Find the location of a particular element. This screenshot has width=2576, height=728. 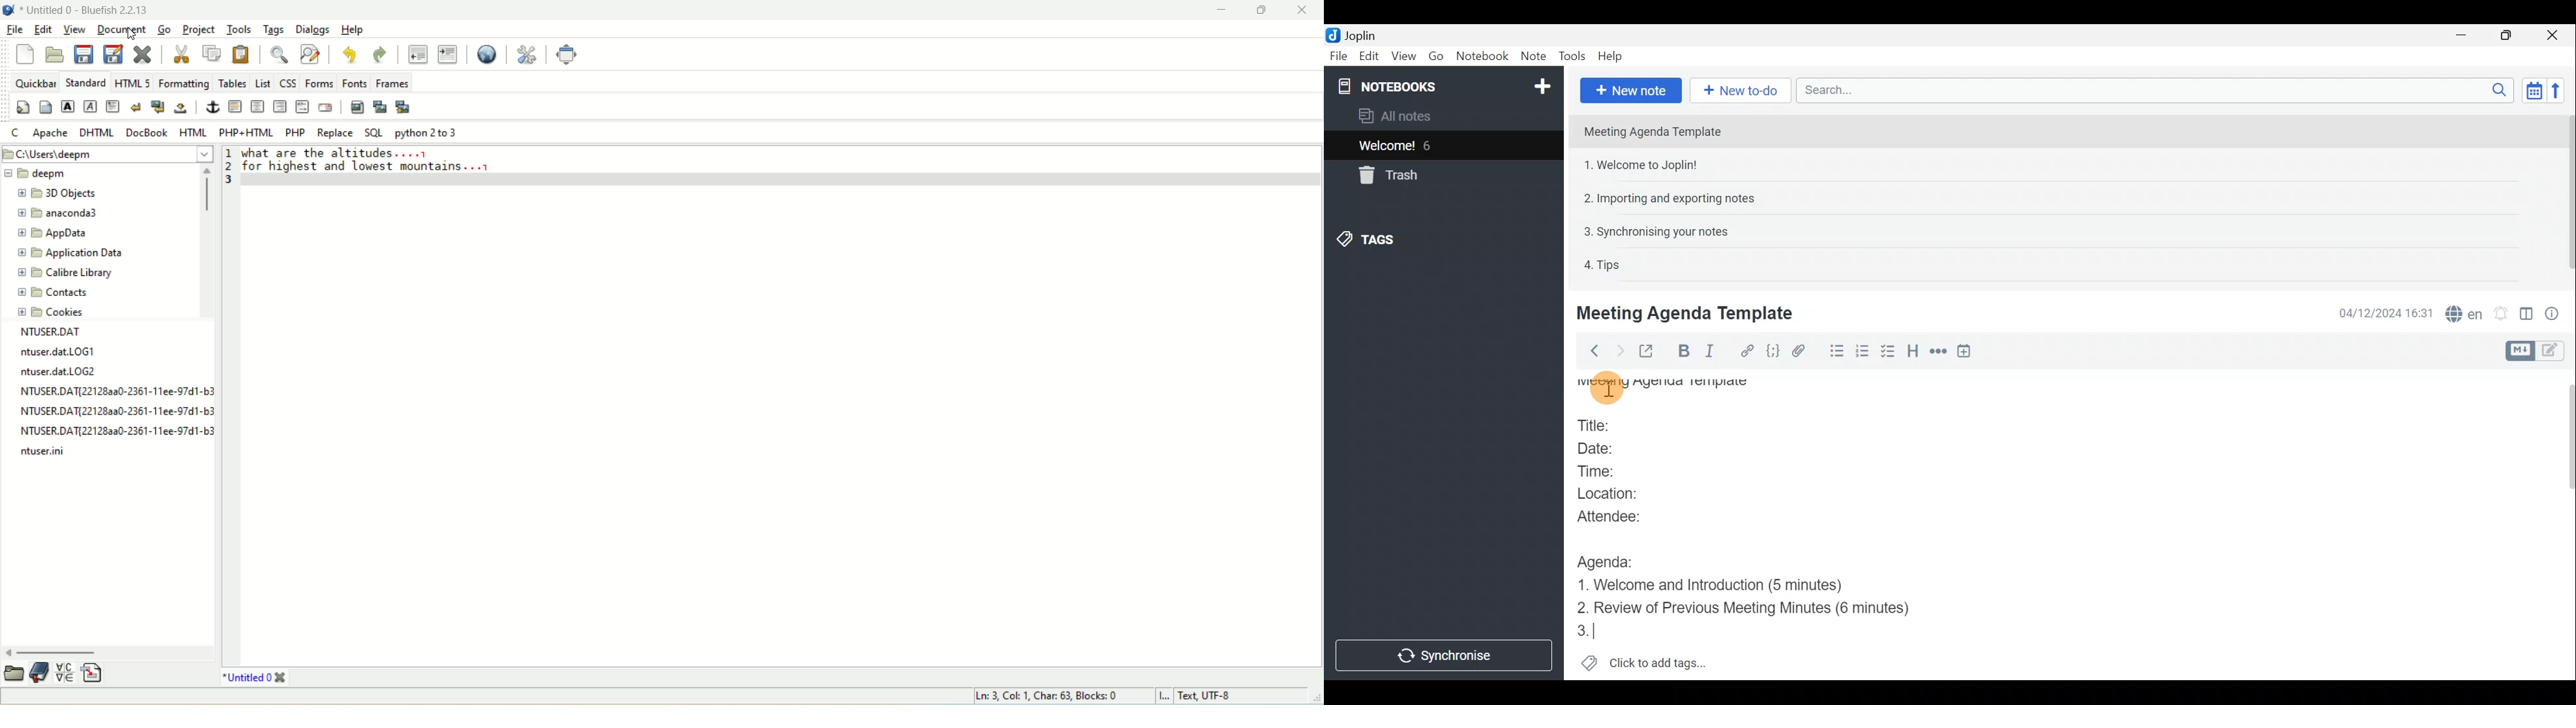

Minimise is located at coordinates (2464, 35).